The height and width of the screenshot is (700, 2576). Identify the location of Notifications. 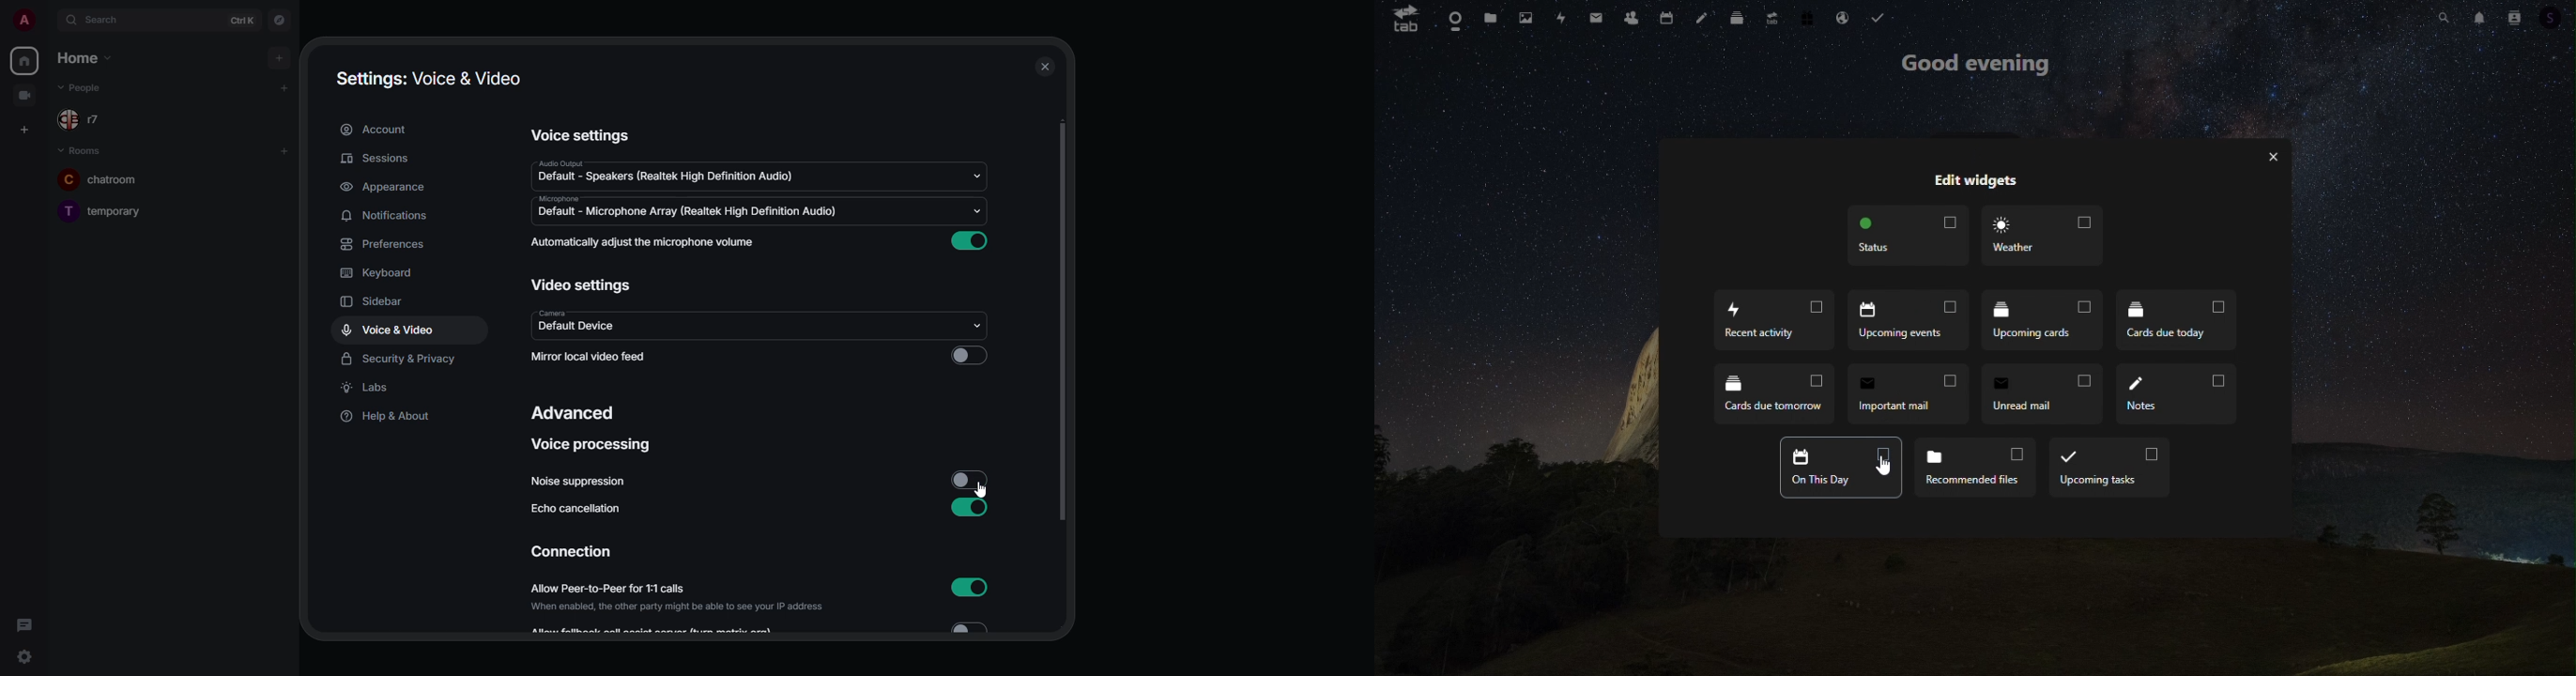
(2477, 16).